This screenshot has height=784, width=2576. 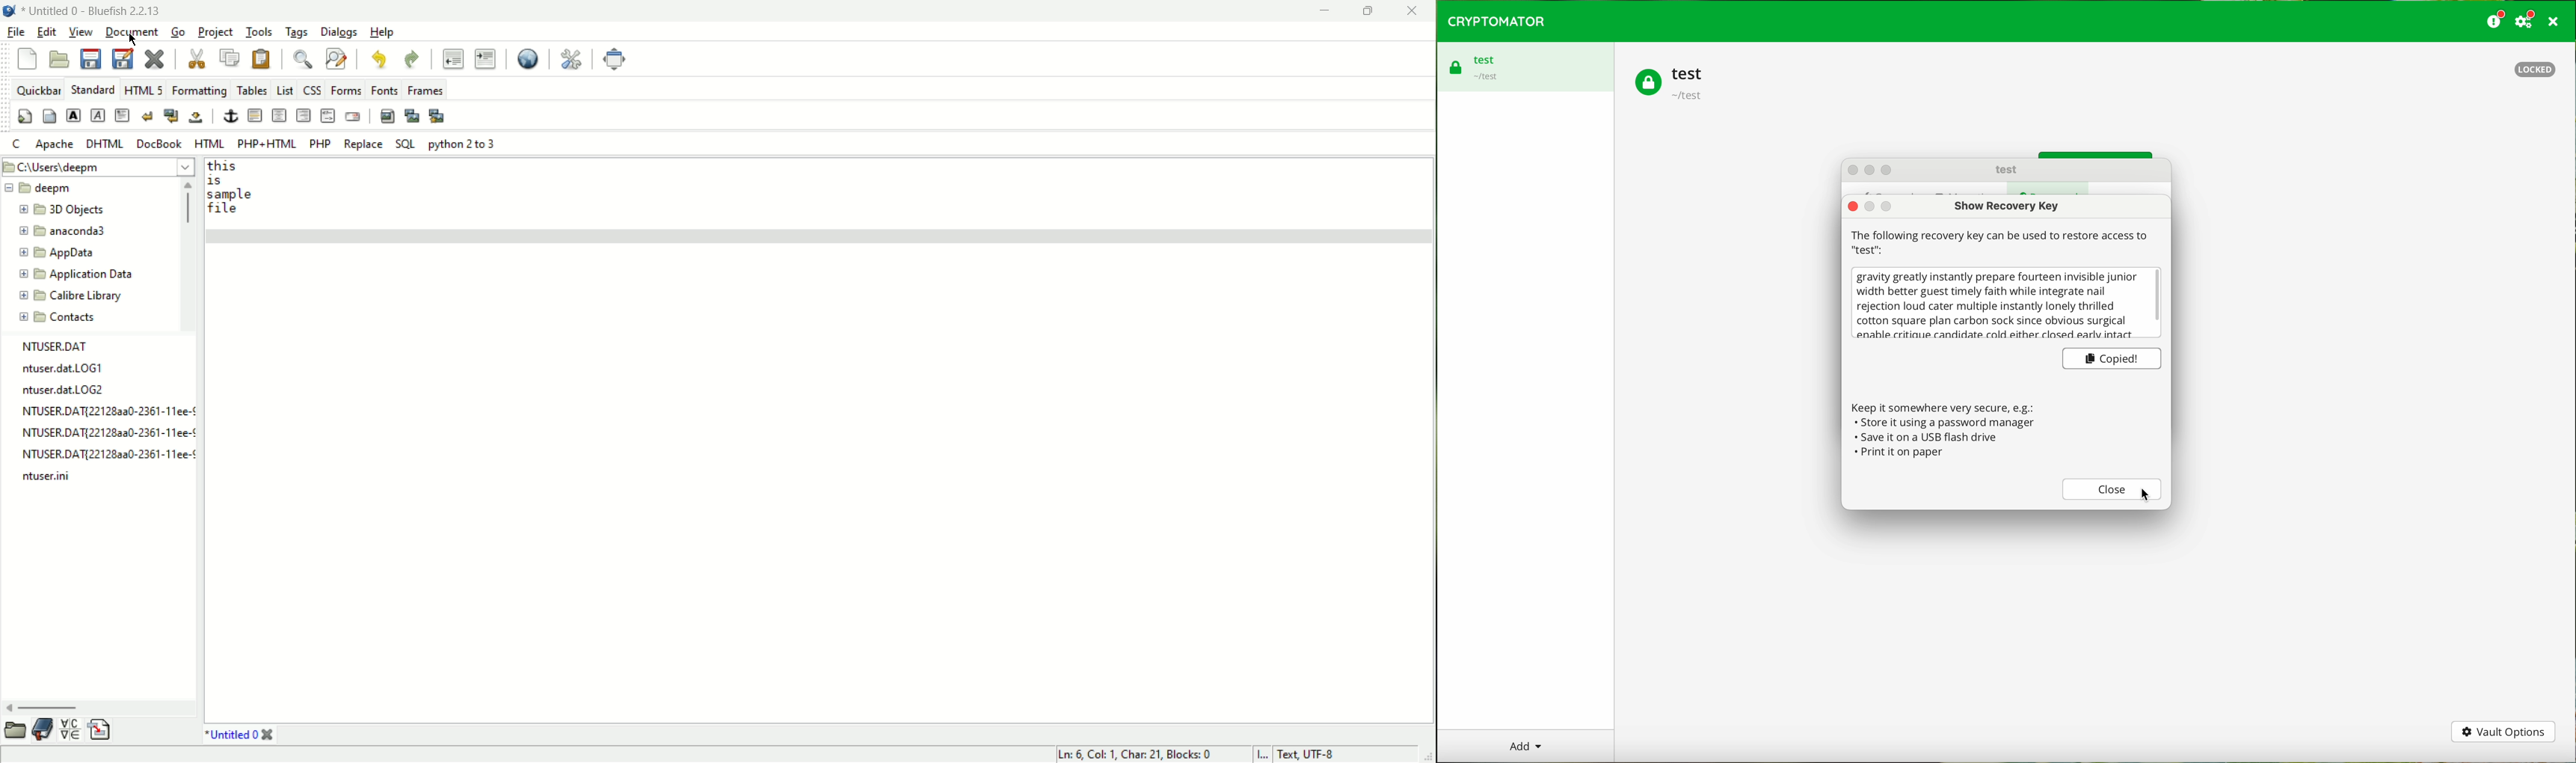 I want to click on I, so click(x=1264, y=753).